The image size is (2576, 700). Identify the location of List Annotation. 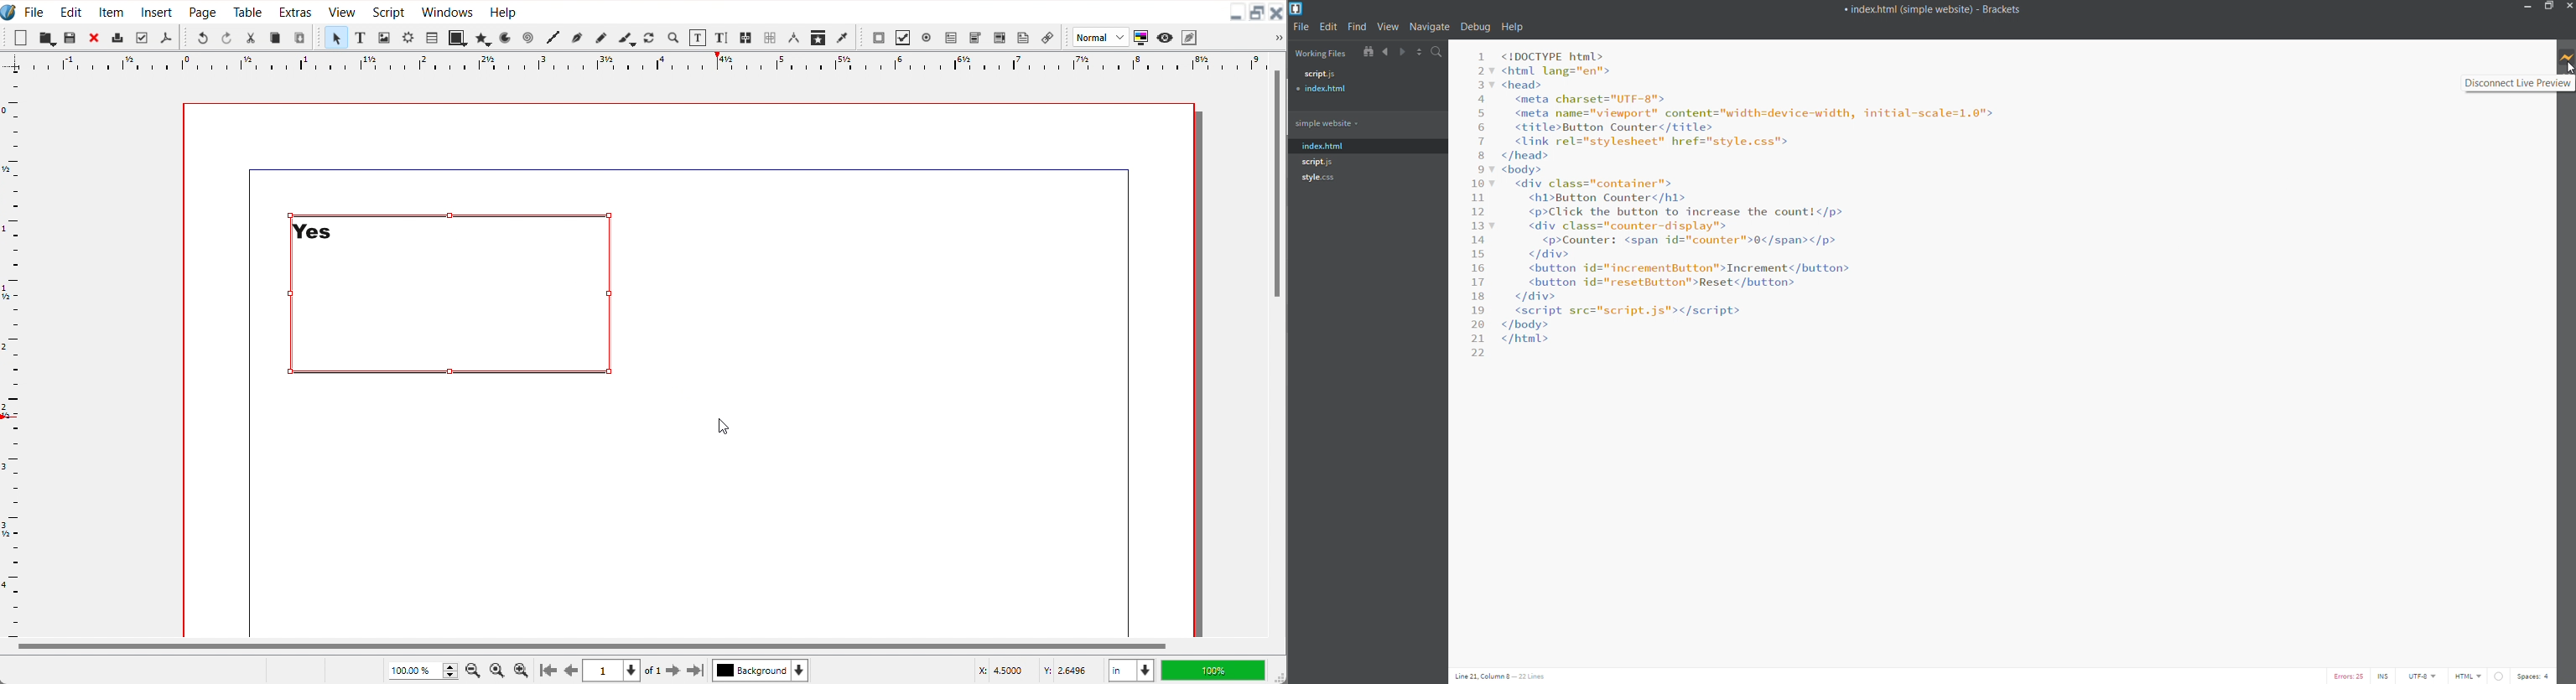
(1046, 37).